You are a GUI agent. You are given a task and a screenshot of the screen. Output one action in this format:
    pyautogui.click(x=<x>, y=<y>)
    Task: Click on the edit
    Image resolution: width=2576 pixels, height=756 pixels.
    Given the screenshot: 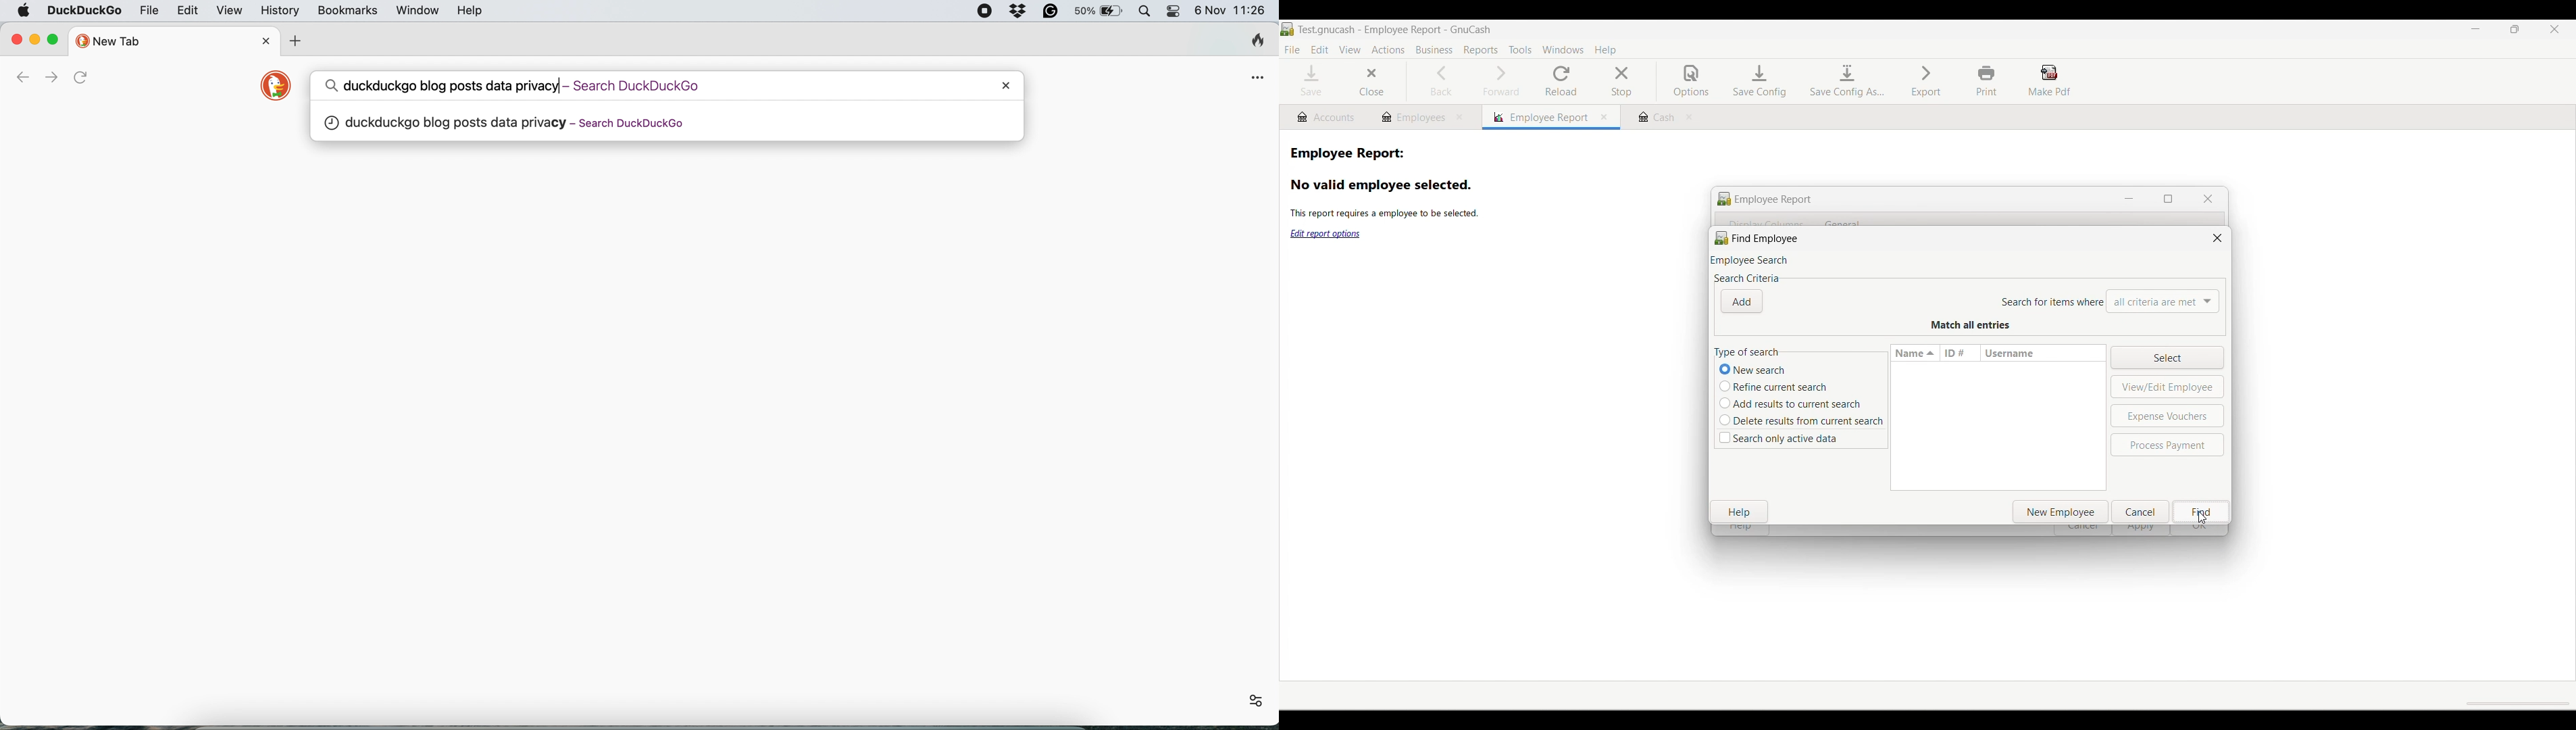 What is the action you would take?
    pyautogui.click(x=187, y=12)
    